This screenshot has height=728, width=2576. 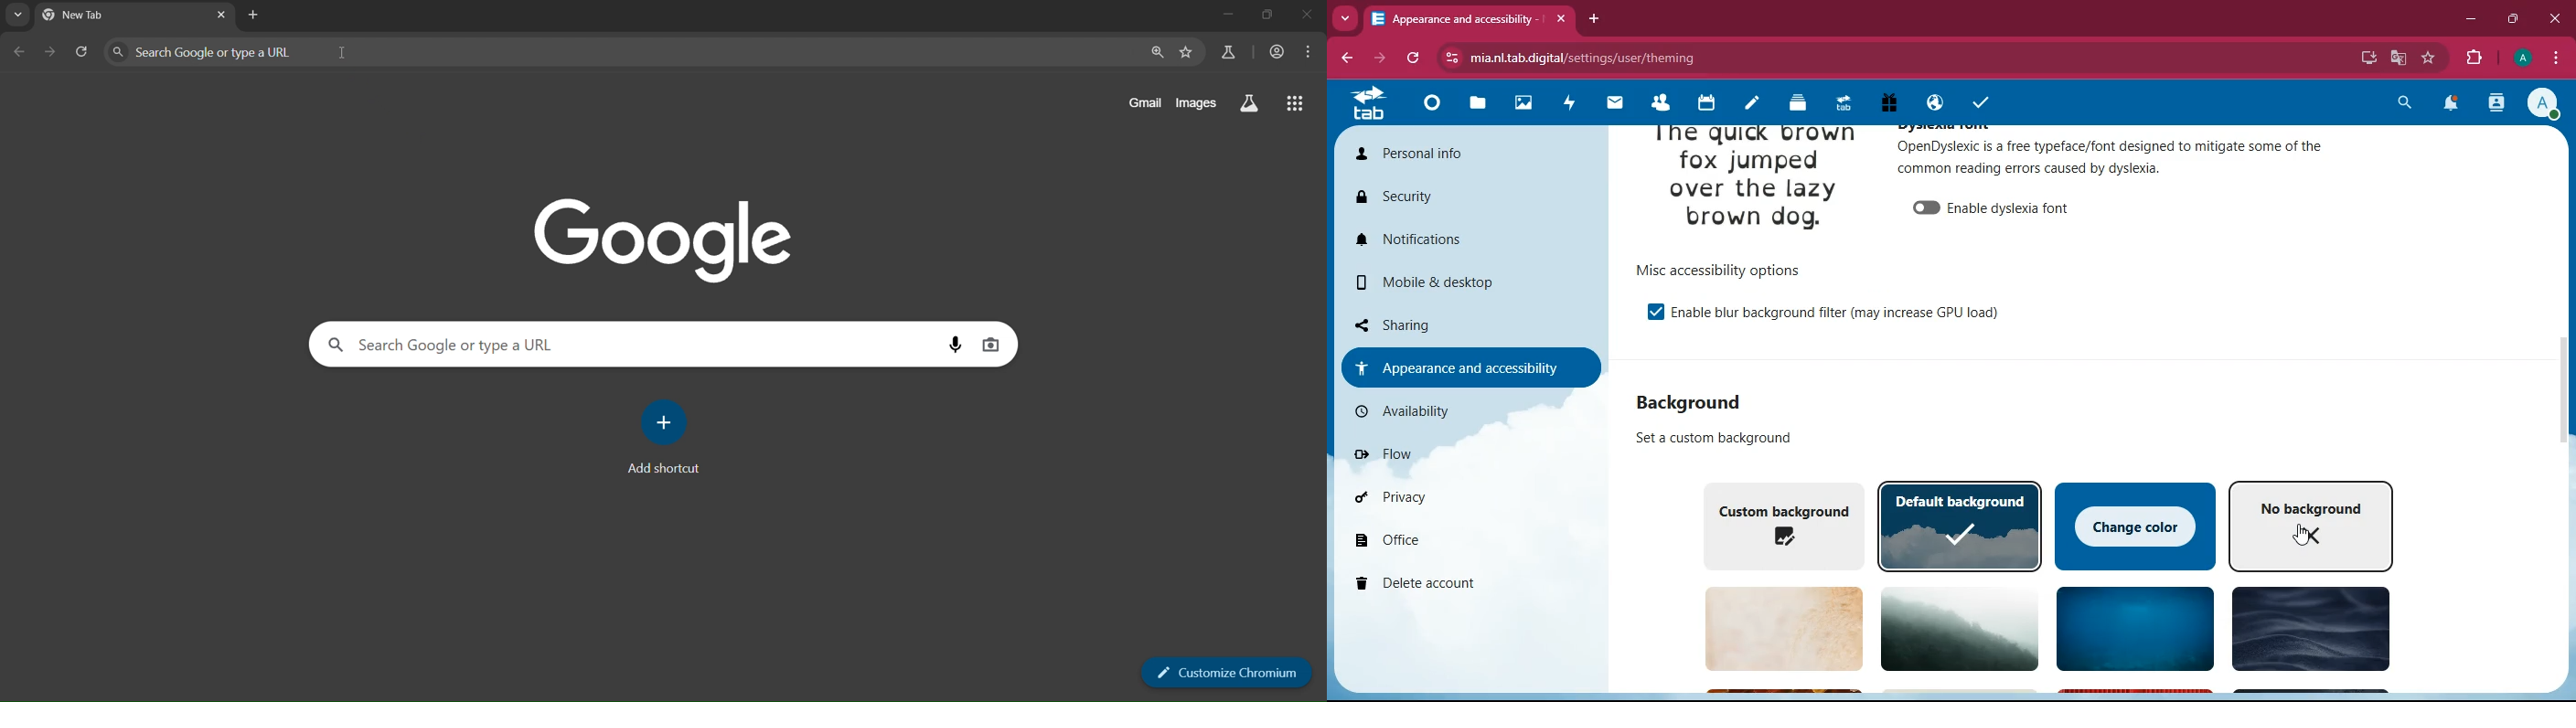 What do you see at coordinates (1298, 105) in the screenshot?
I see `google apps` at bounding box center [1298, 105].